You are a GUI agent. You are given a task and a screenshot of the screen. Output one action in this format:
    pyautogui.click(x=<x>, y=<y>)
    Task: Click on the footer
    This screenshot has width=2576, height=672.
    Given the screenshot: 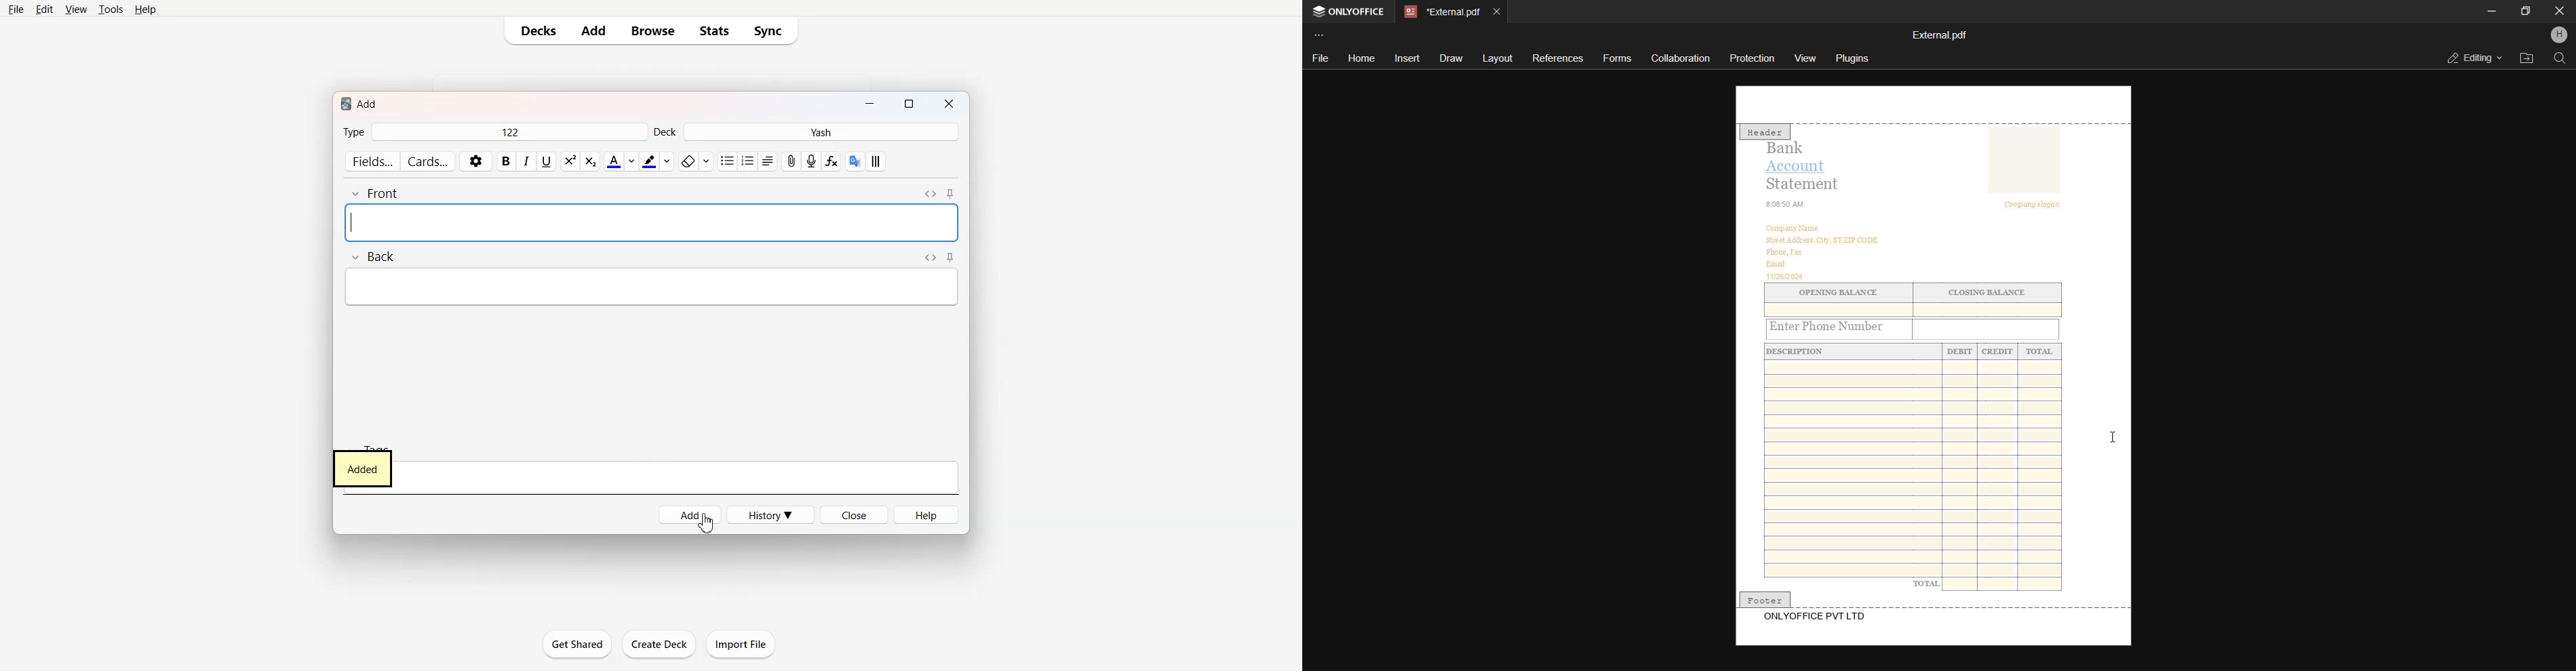 What is the action you would take?
    pyautogui.click(x=1765, y=598)
    